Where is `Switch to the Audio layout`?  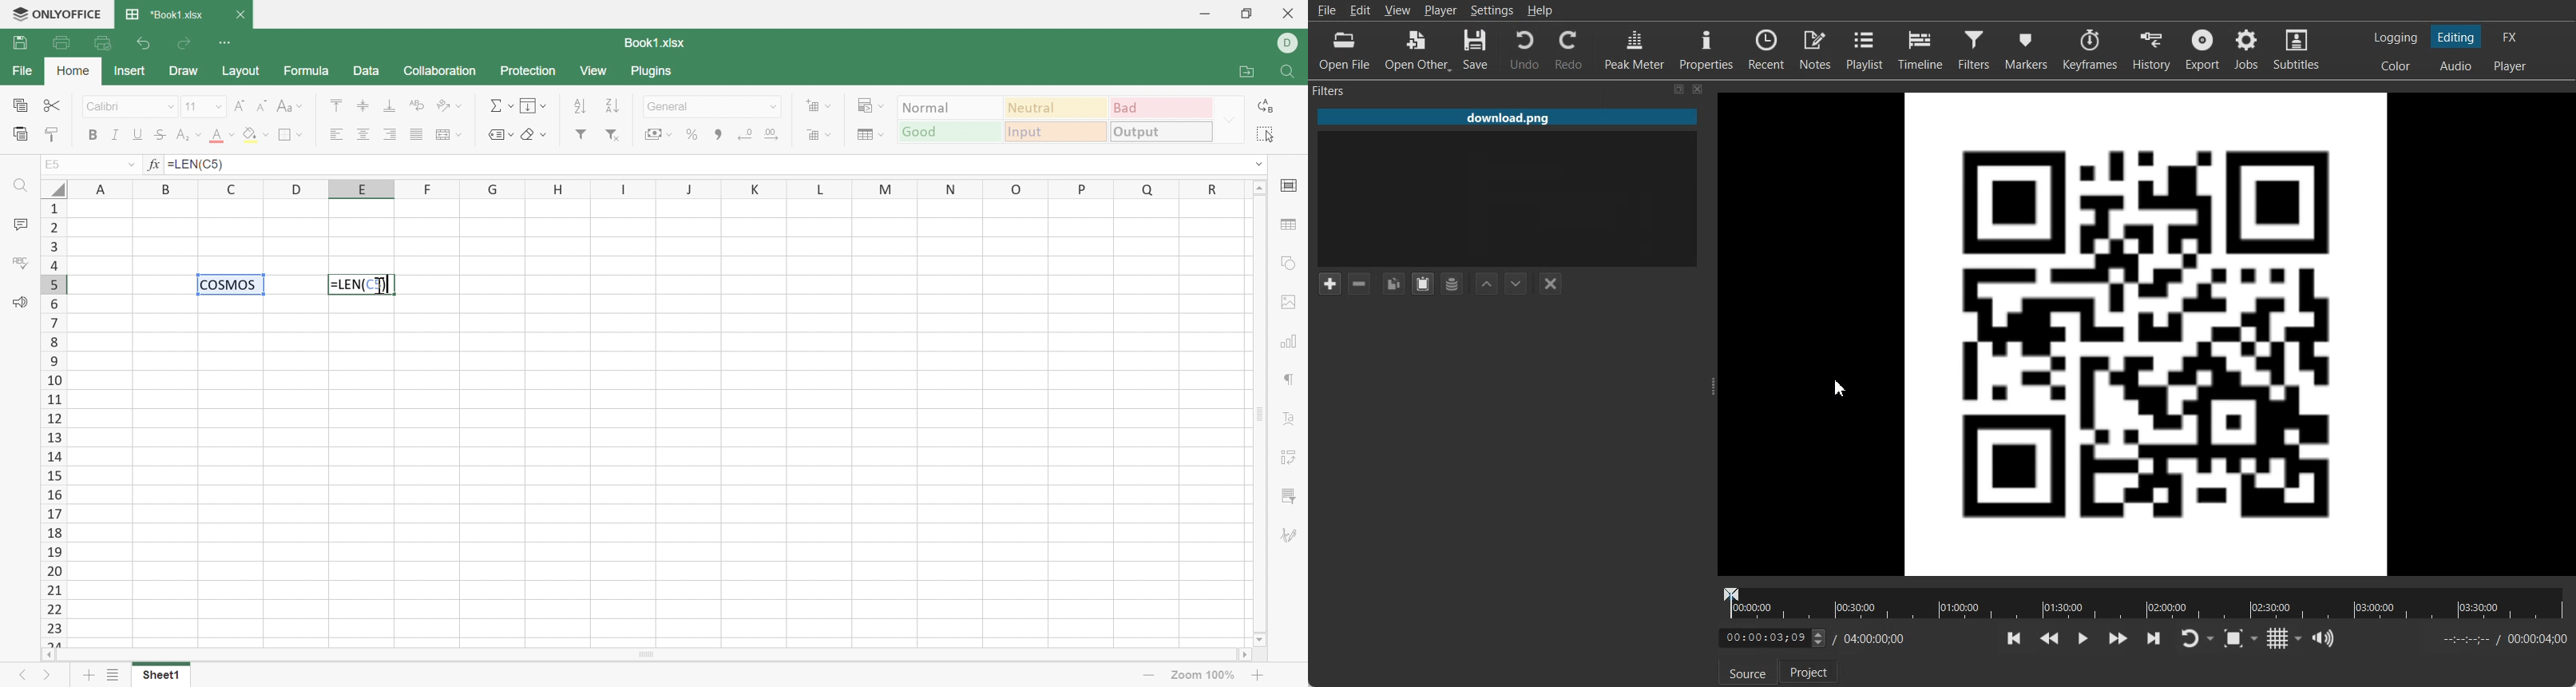 Switch to the Audio layout is located at coordinates (2455, 66).